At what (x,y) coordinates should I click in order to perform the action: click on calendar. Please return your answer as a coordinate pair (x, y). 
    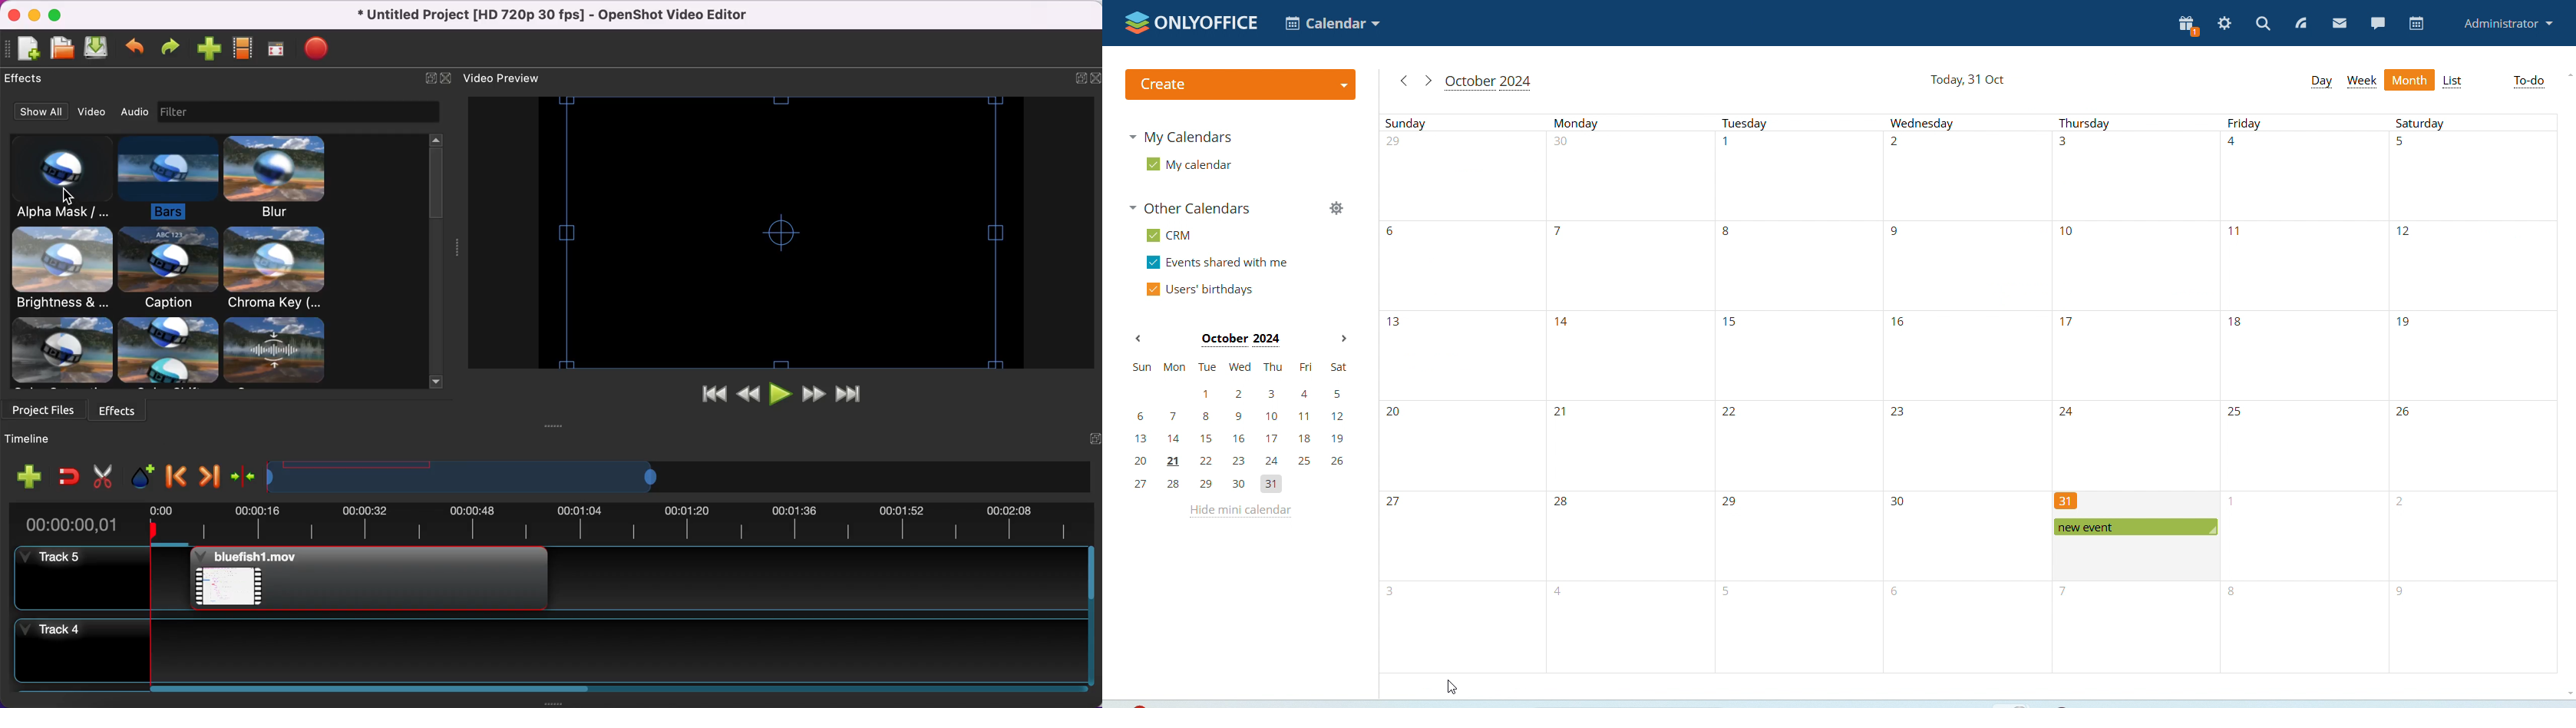
    Looking at the image, I should click on (2418, 23).